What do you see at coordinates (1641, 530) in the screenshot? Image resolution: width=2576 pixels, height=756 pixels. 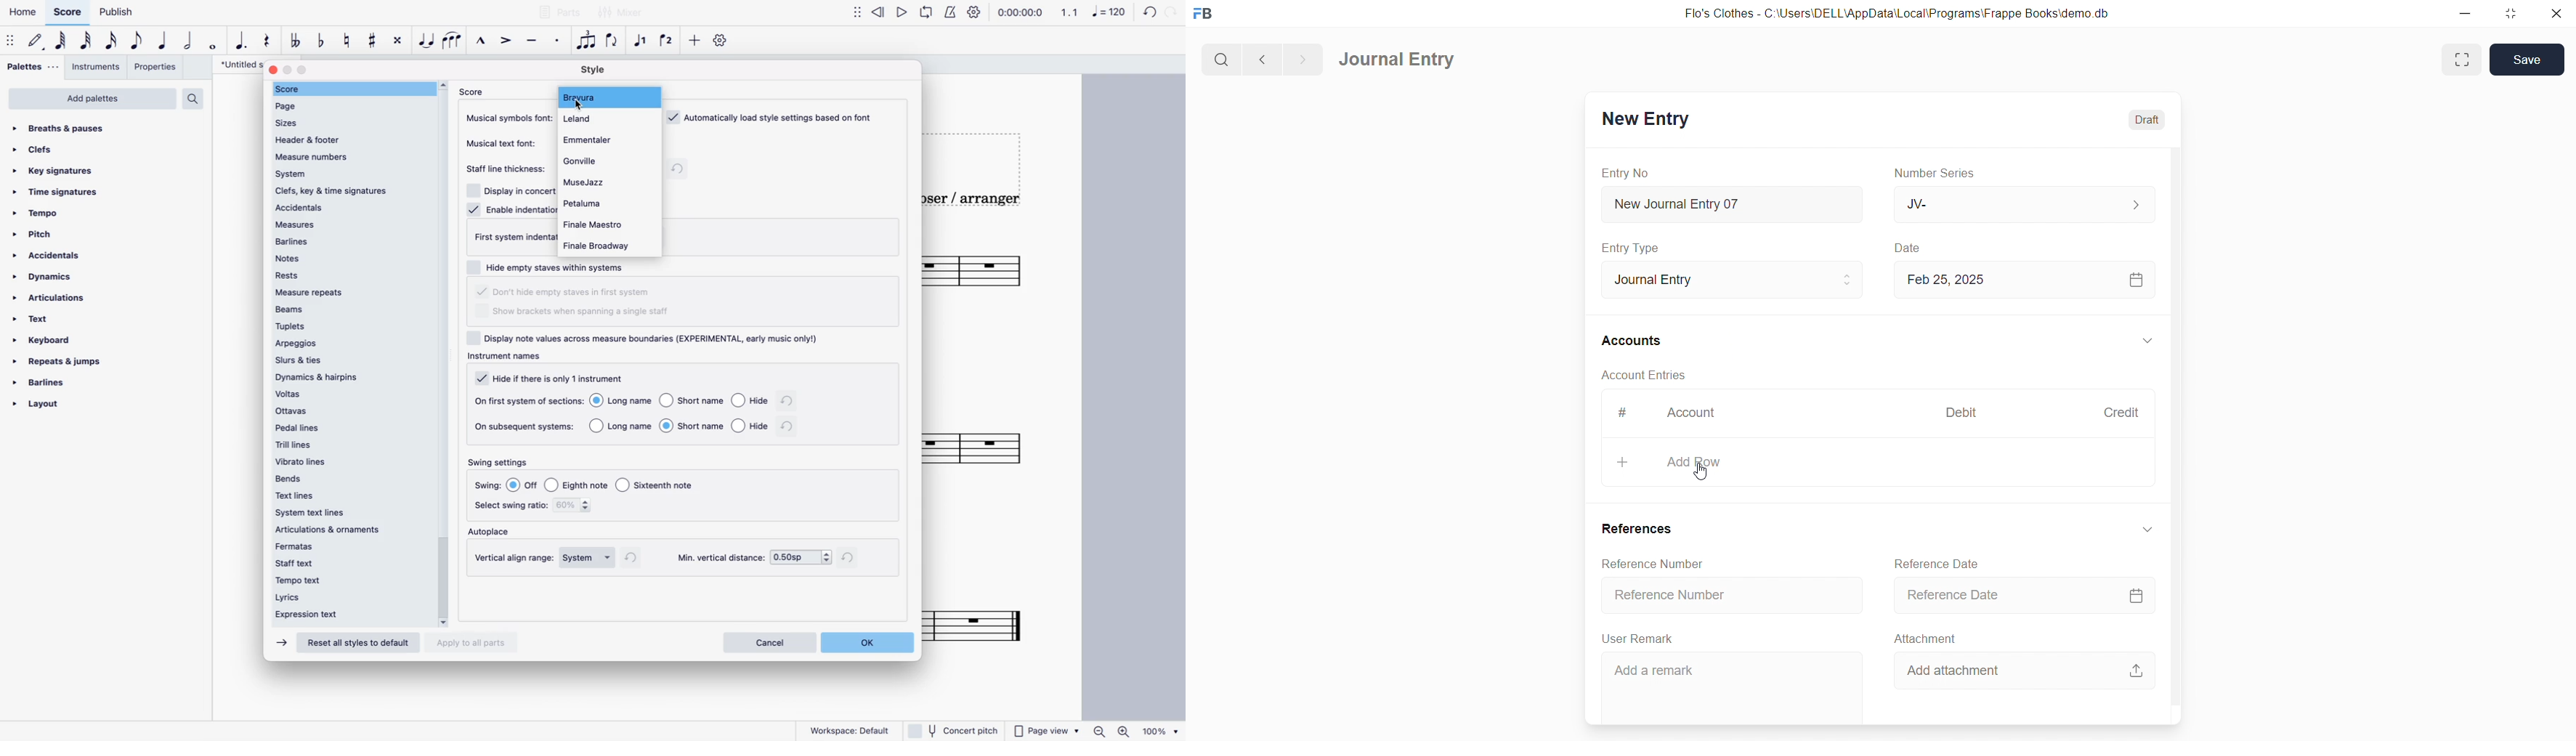 I see `References` at bounding box center [1641, 530].